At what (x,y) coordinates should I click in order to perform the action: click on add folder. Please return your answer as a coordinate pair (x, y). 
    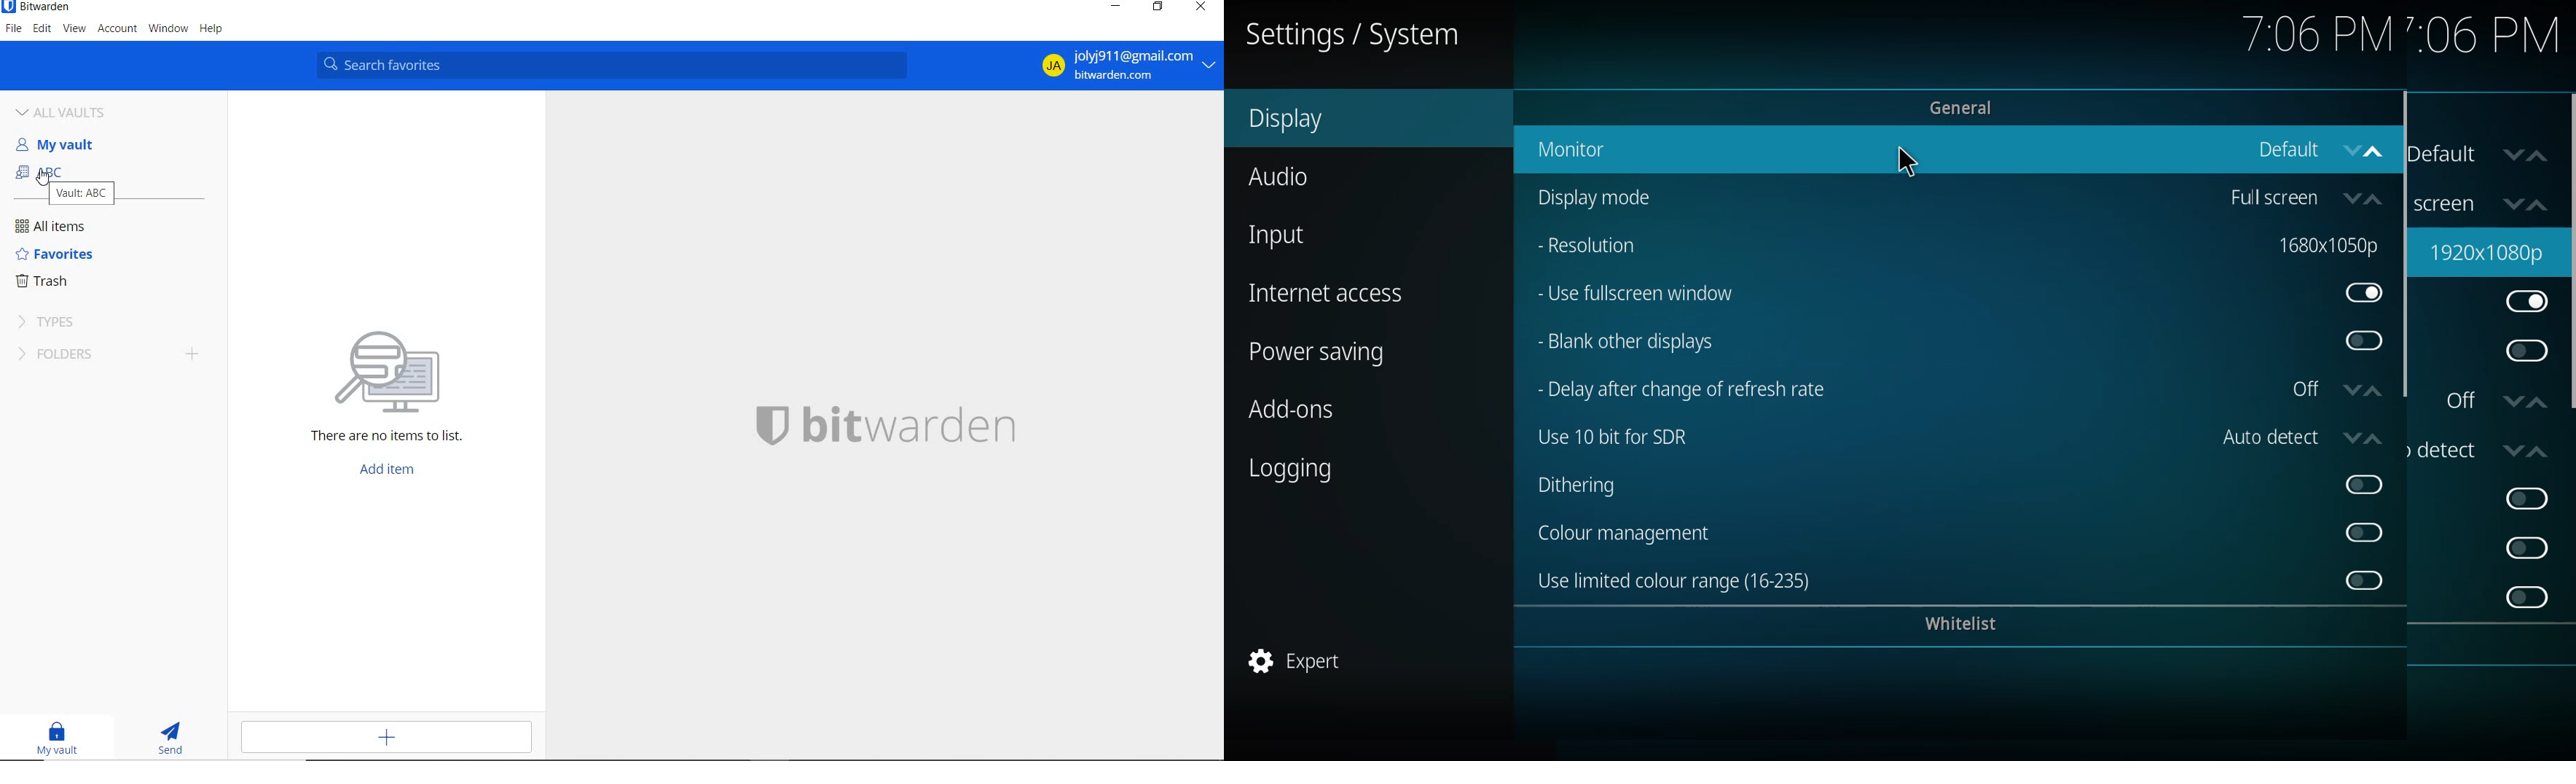
    Looking at the image, I should click on (197, 356).